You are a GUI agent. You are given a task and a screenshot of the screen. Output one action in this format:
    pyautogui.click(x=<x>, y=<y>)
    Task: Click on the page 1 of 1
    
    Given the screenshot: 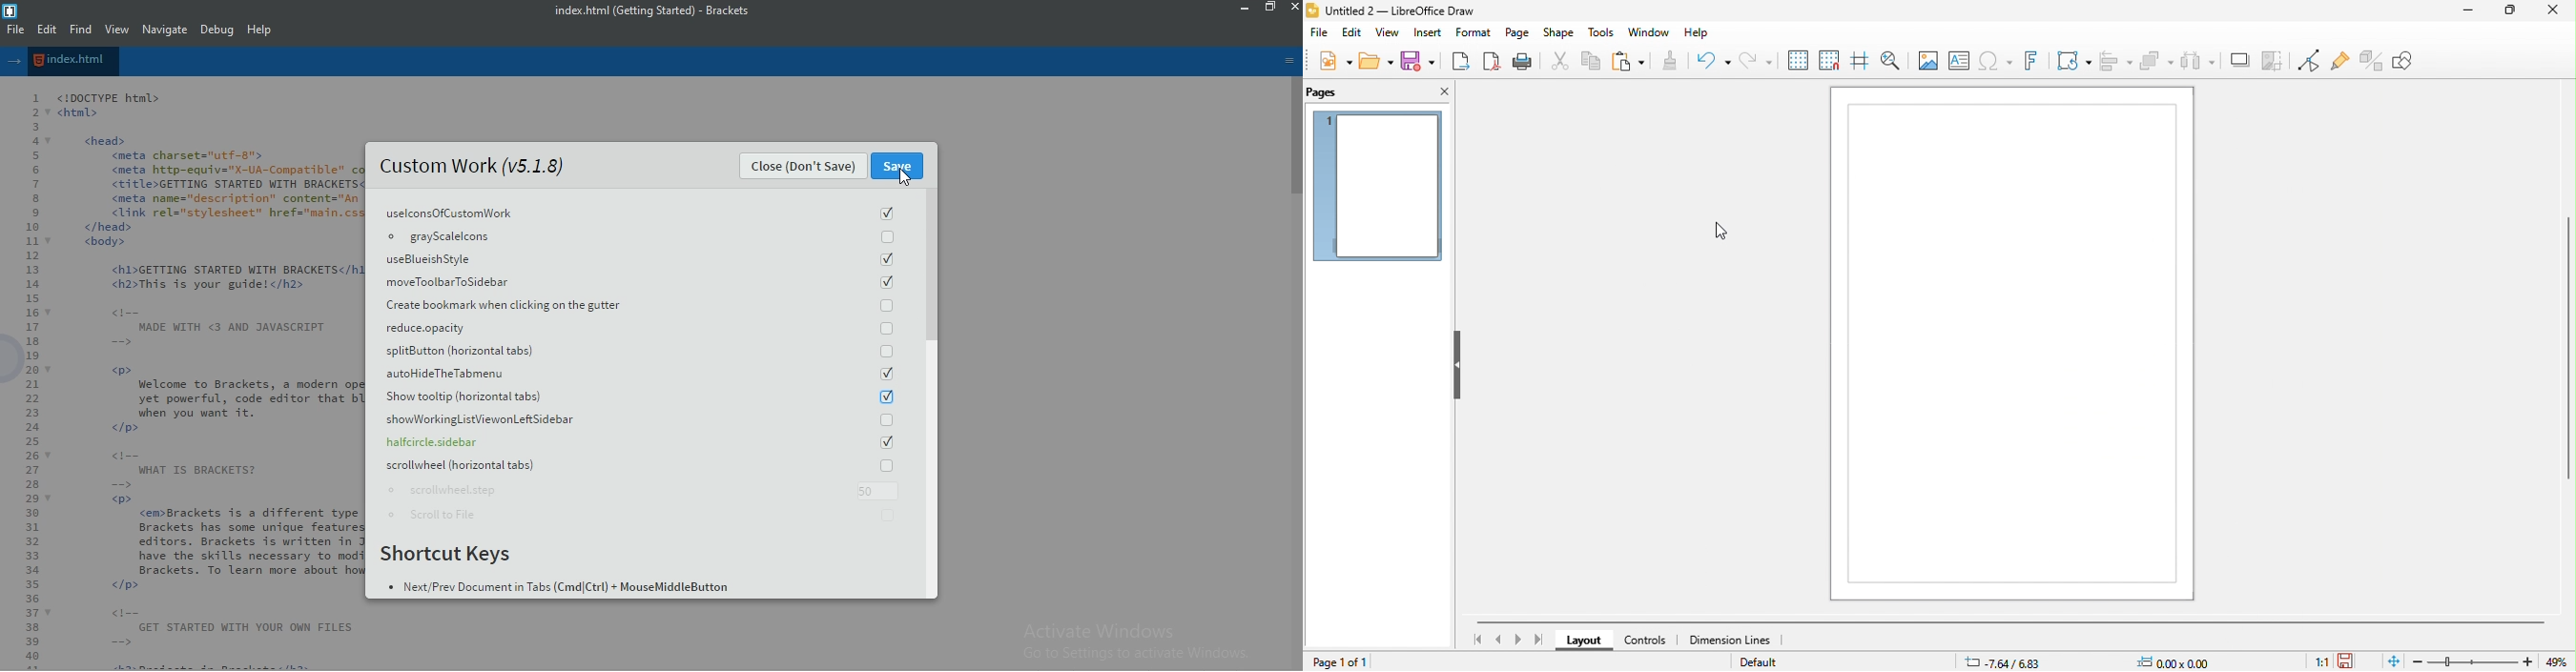 What is the action you would take?
    pyautogui.click(x=1344, y=662)
    